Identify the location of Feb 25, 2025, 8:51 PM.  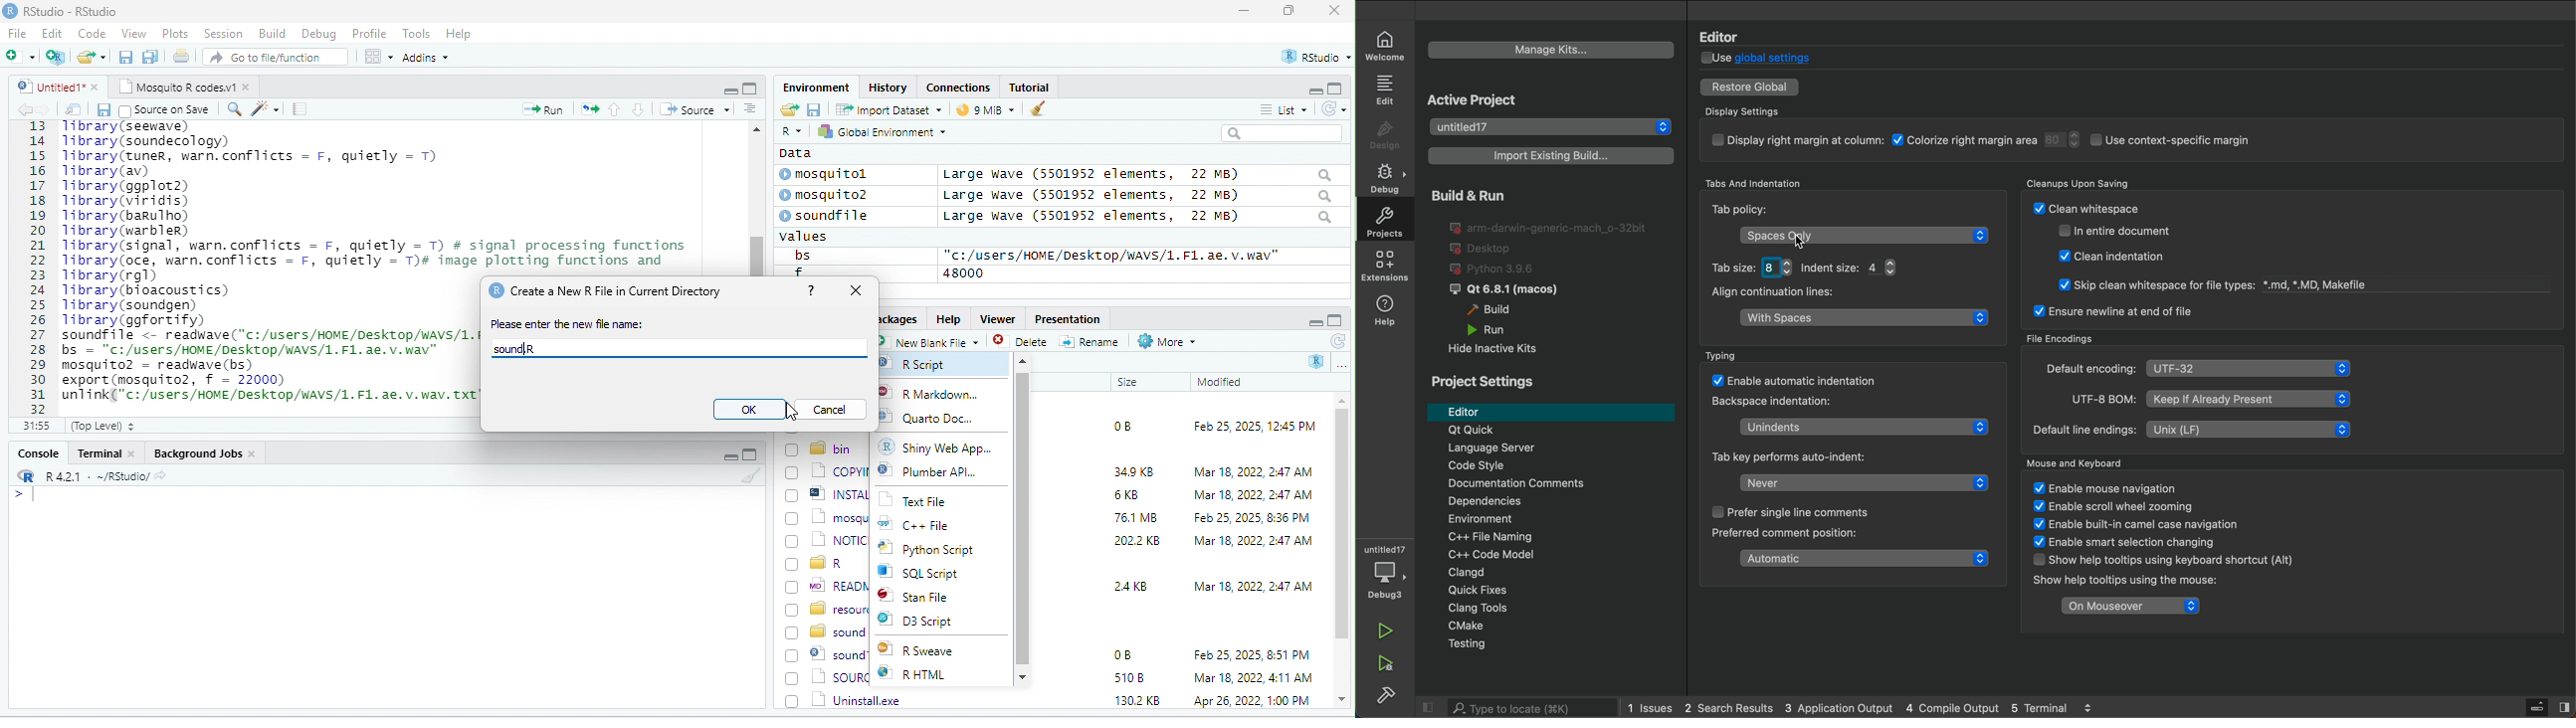
(1253, 655).